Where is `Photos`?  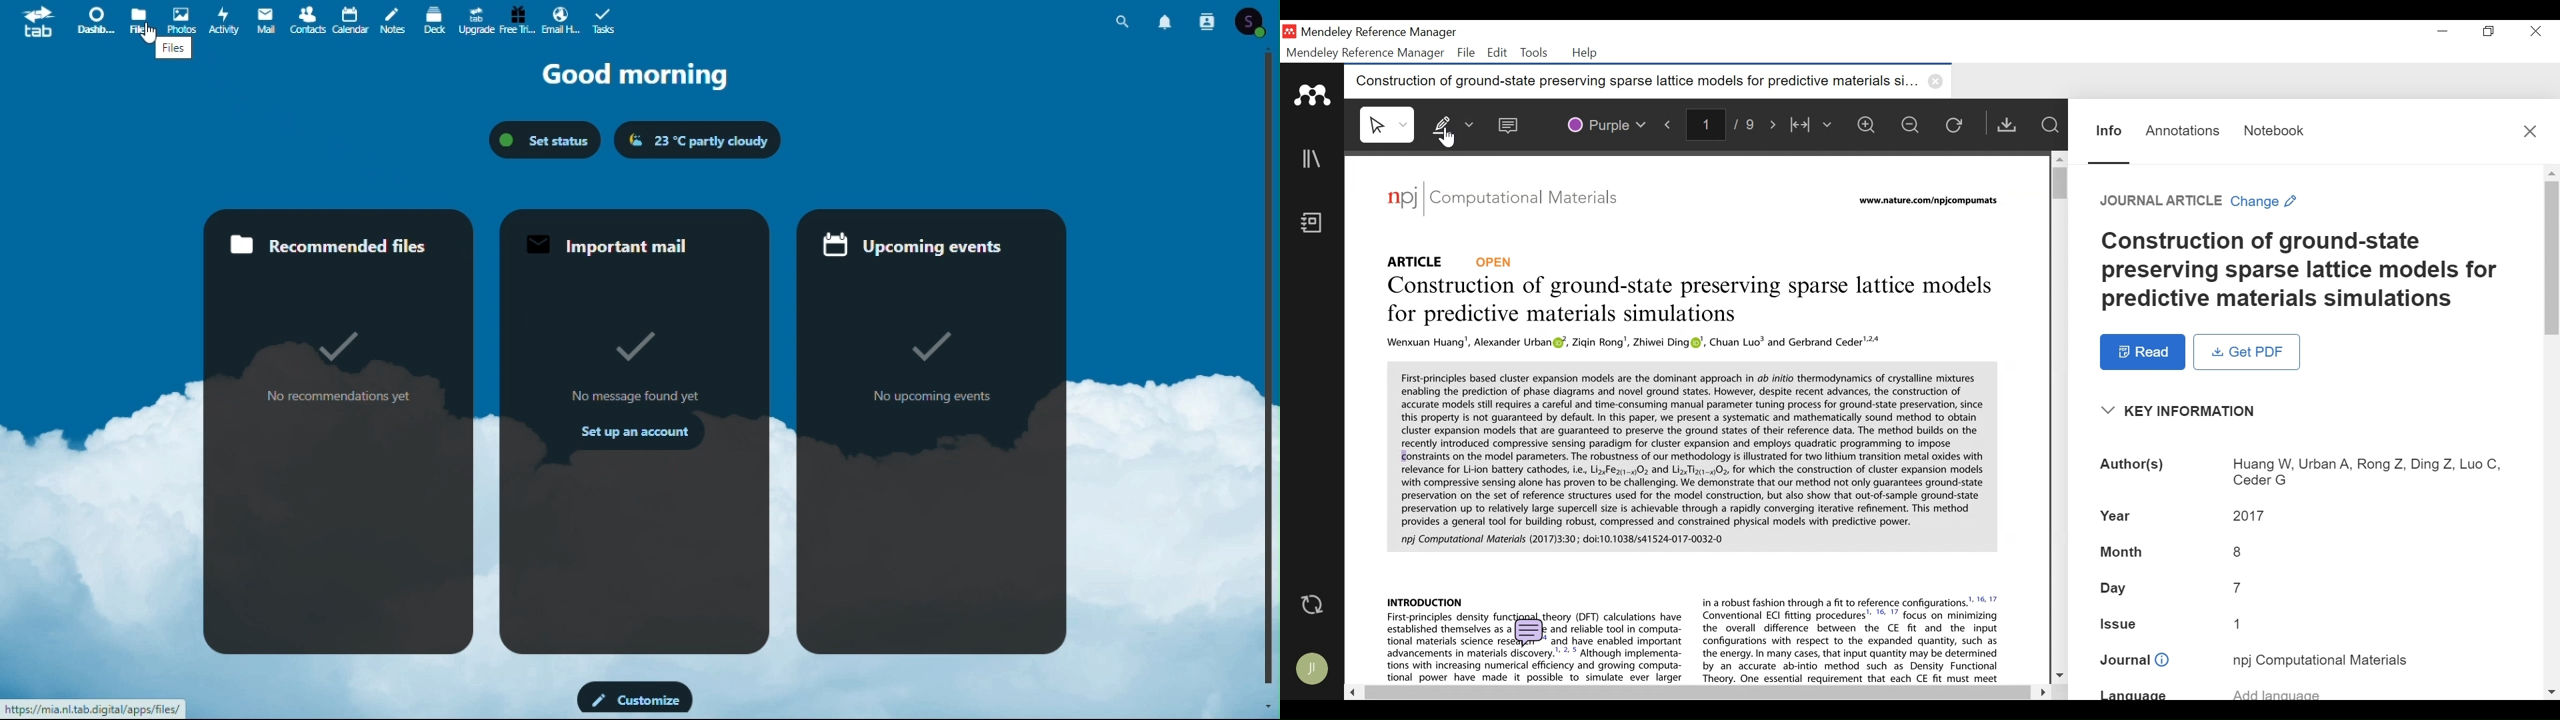
Photos is located at coordinates (181, 19).